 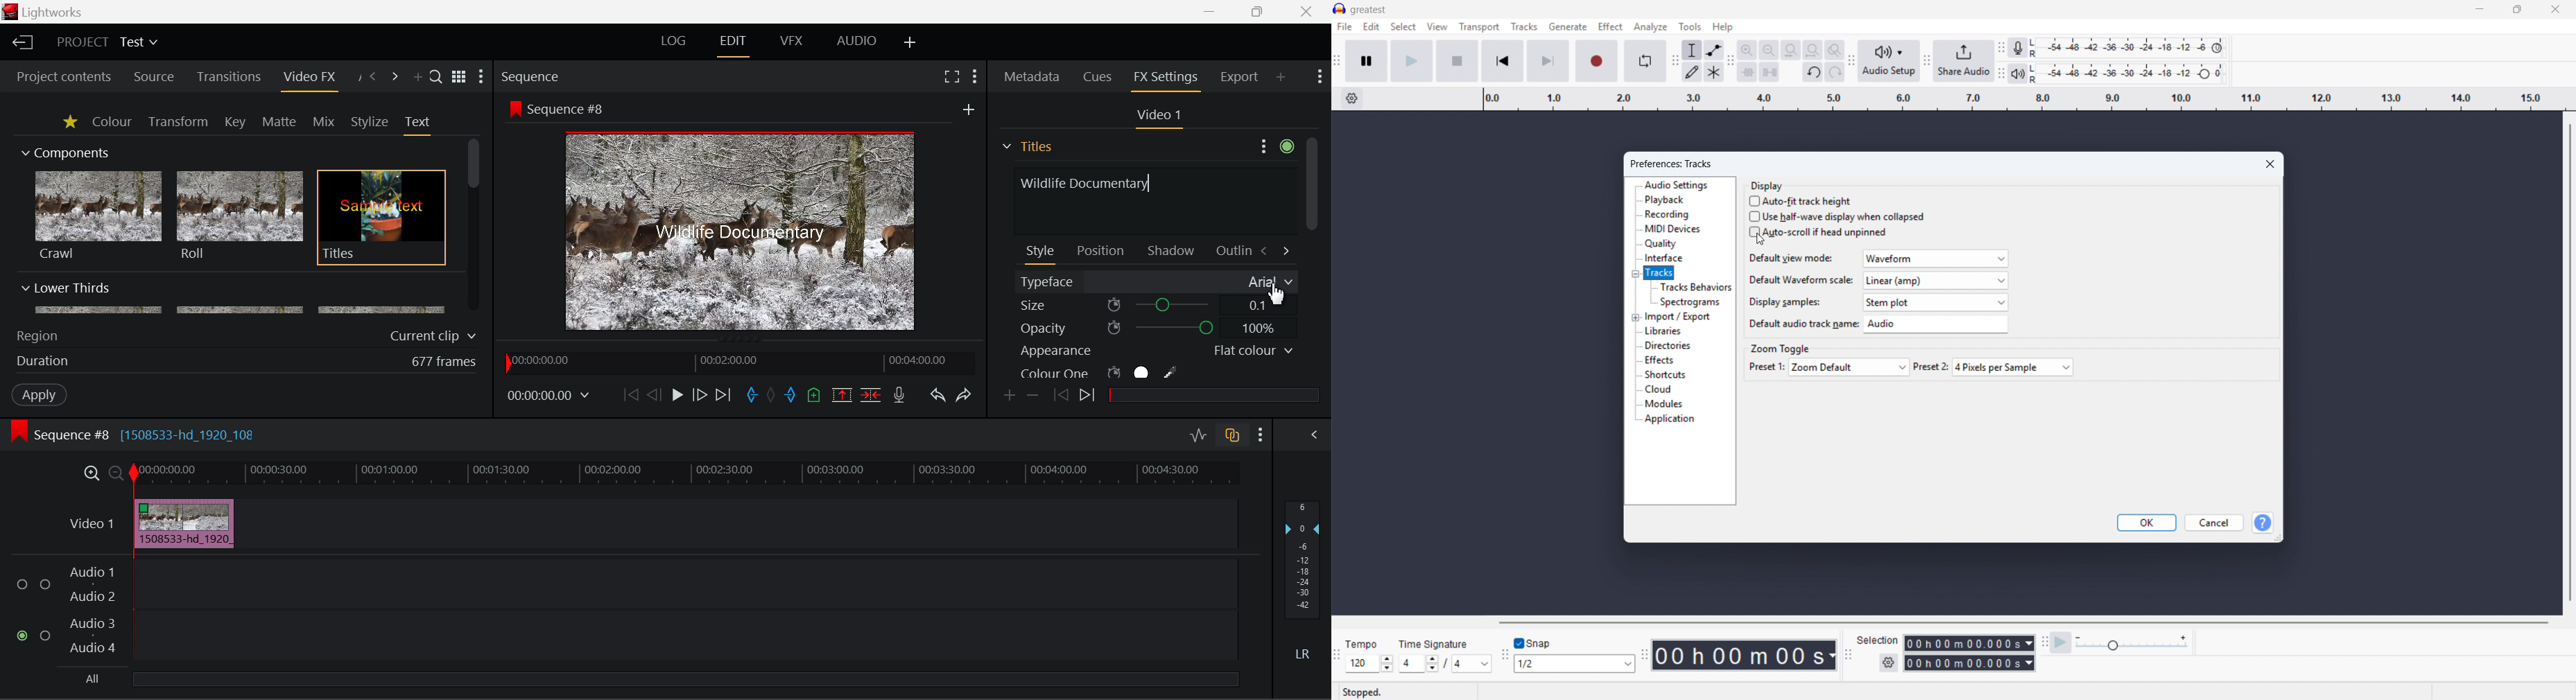 What do you see at coordinates (2133, 643) in the screenshot?
I see `Playback speed ` at bounding box center [2133, 643].